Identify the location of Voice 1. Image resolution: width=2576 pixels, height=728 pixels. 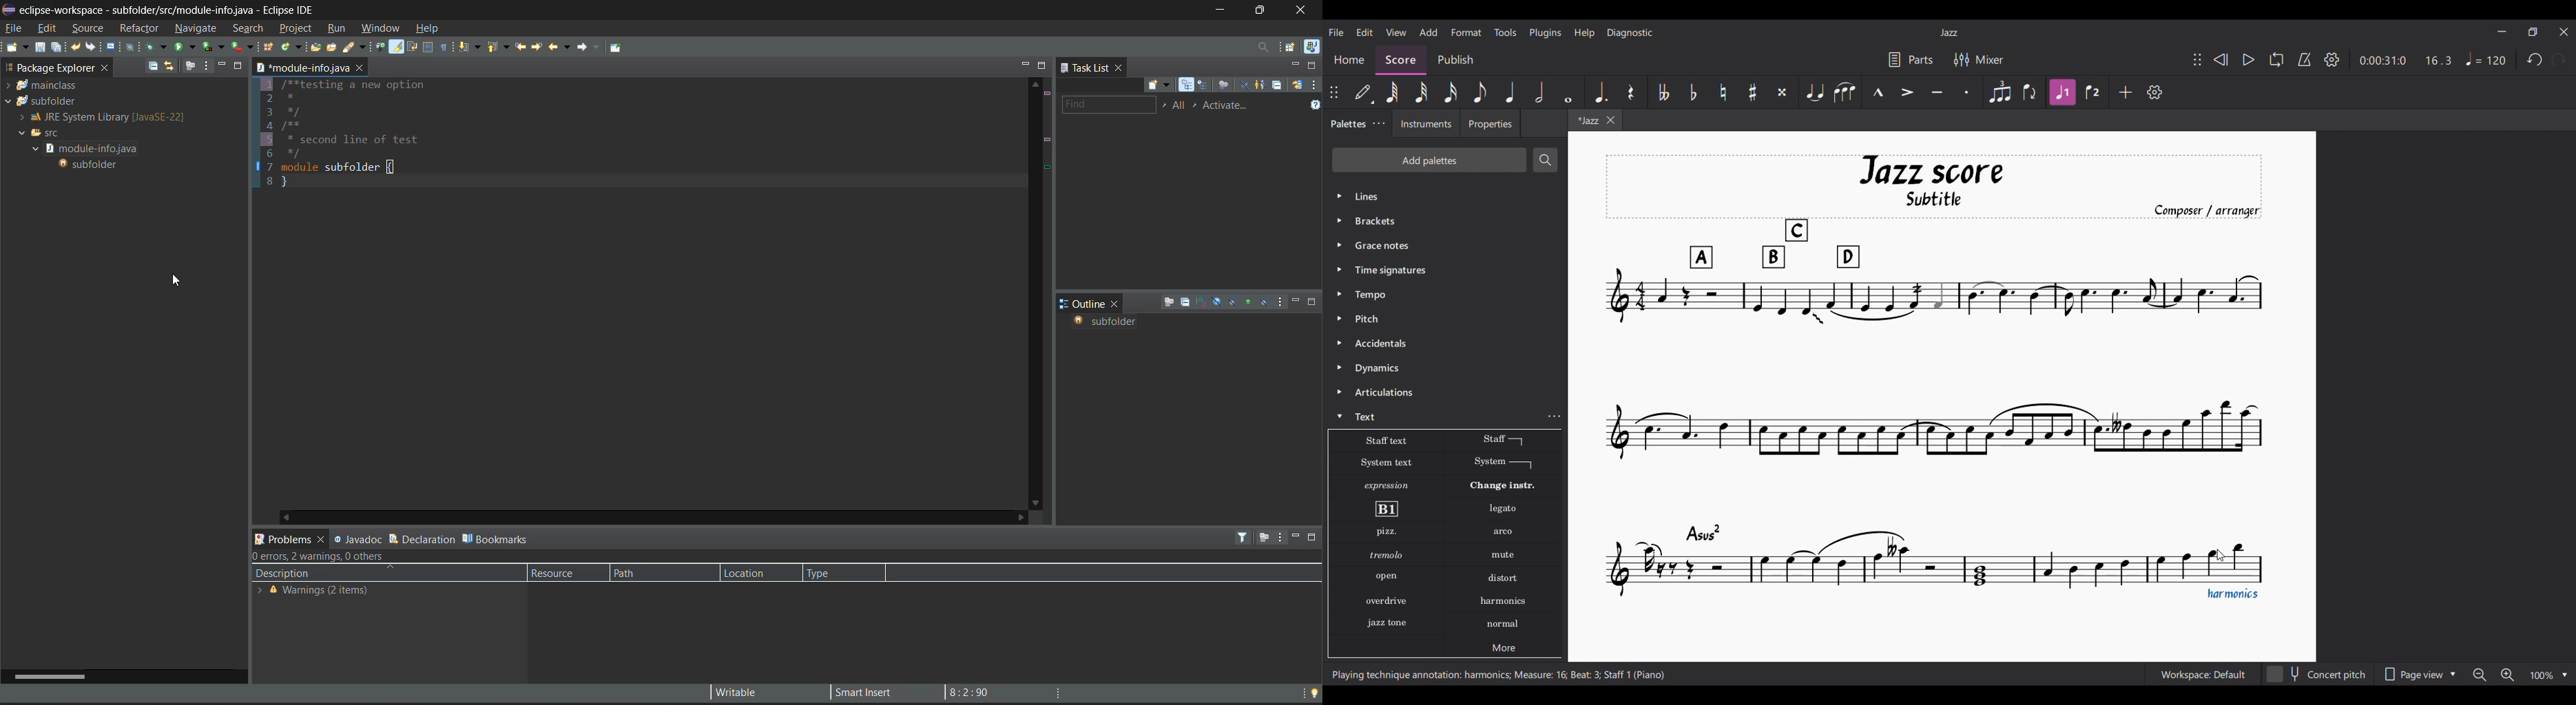
(2030, 93).